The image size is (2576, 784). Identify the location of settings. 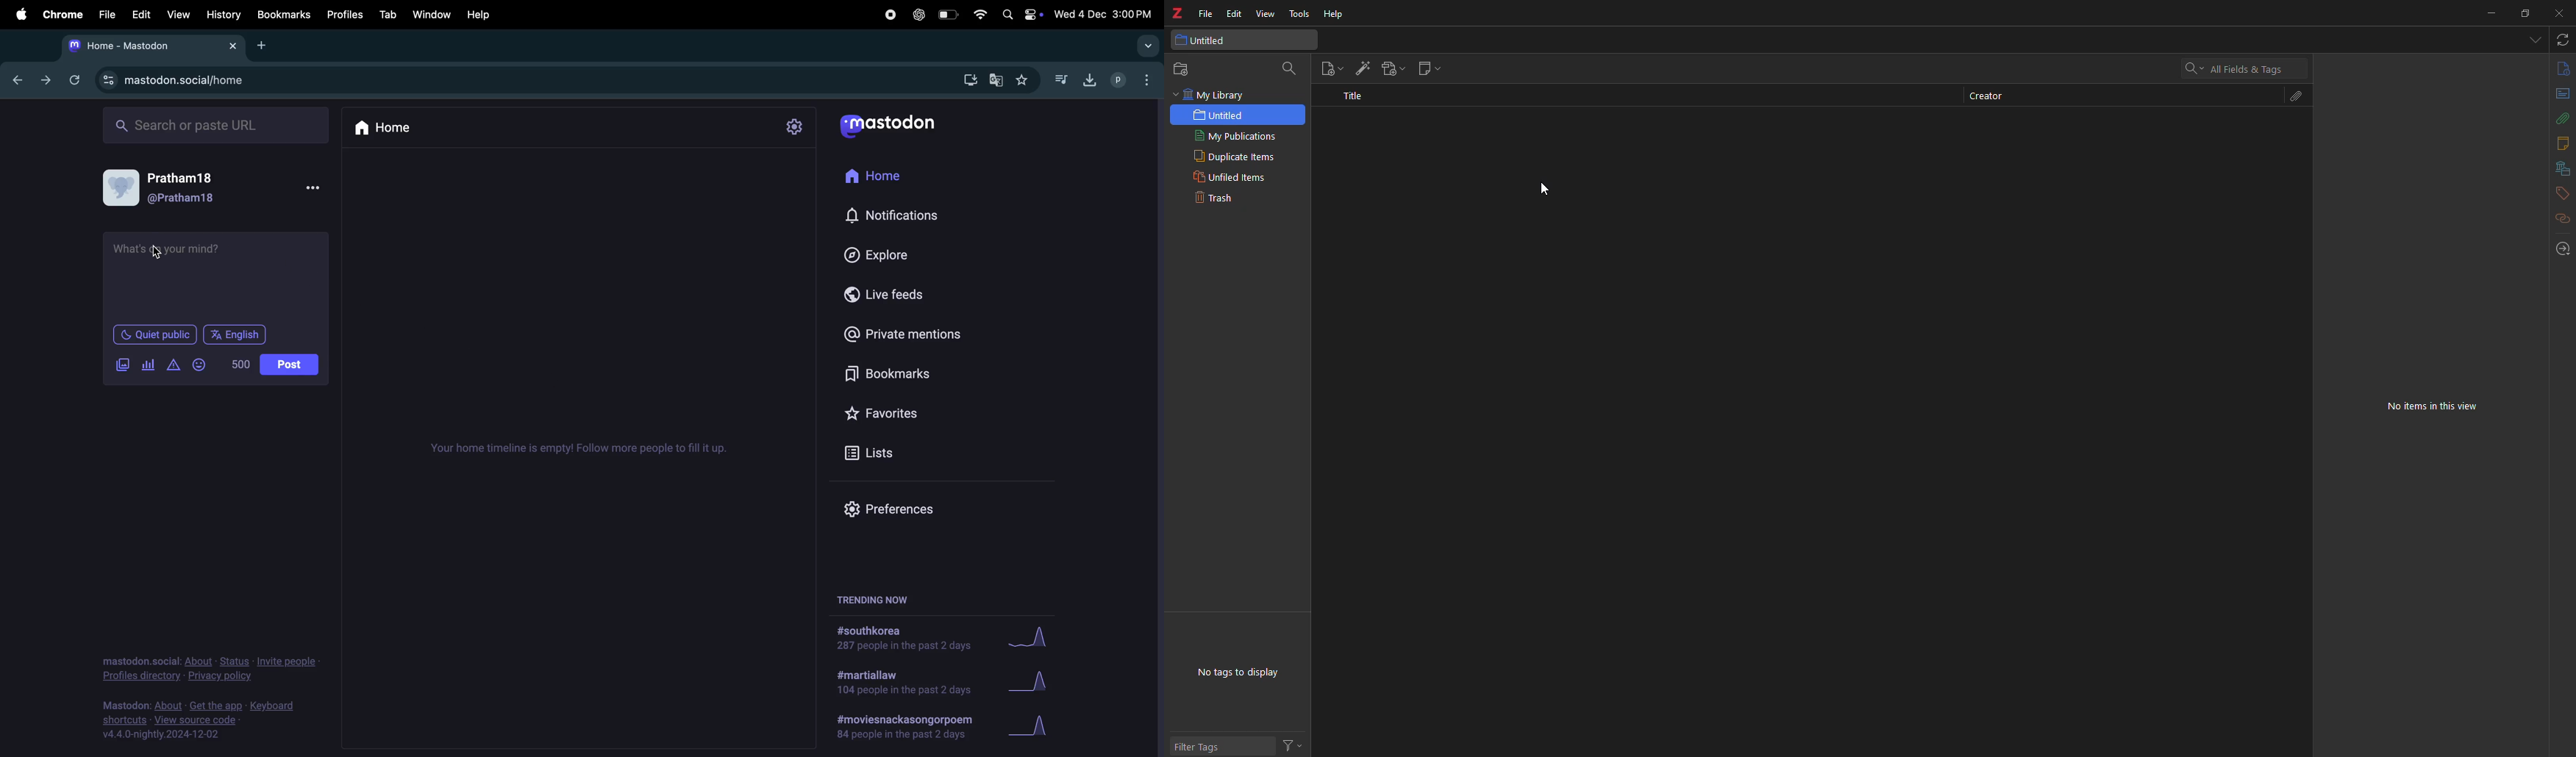
(796, 127).